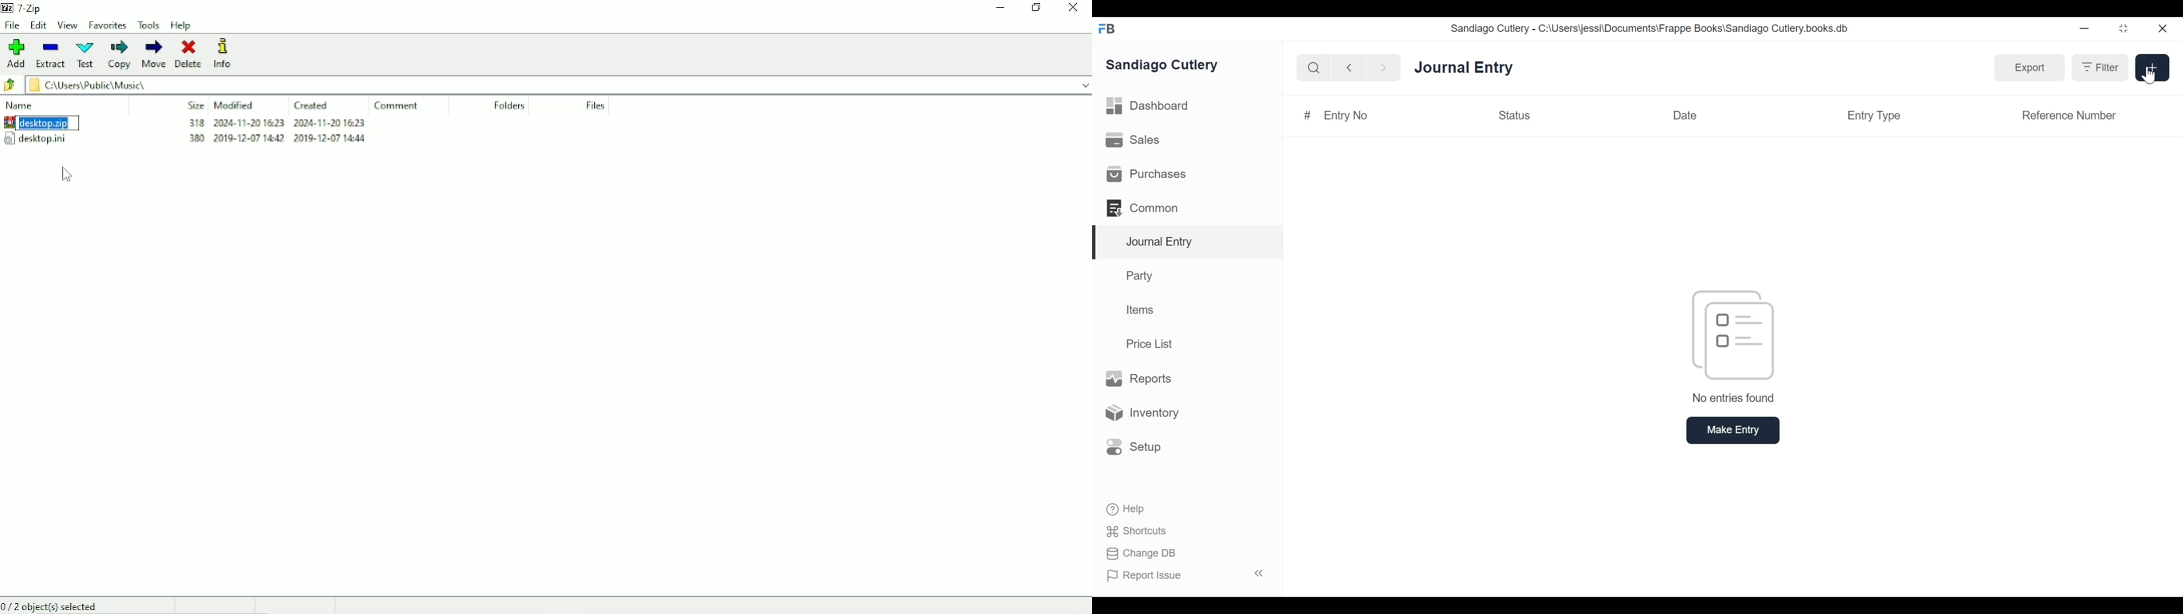  What do you see at coordinates (1732, 346) in the screenshot?
I see `No entries found` at bounding box center [1732, 346].